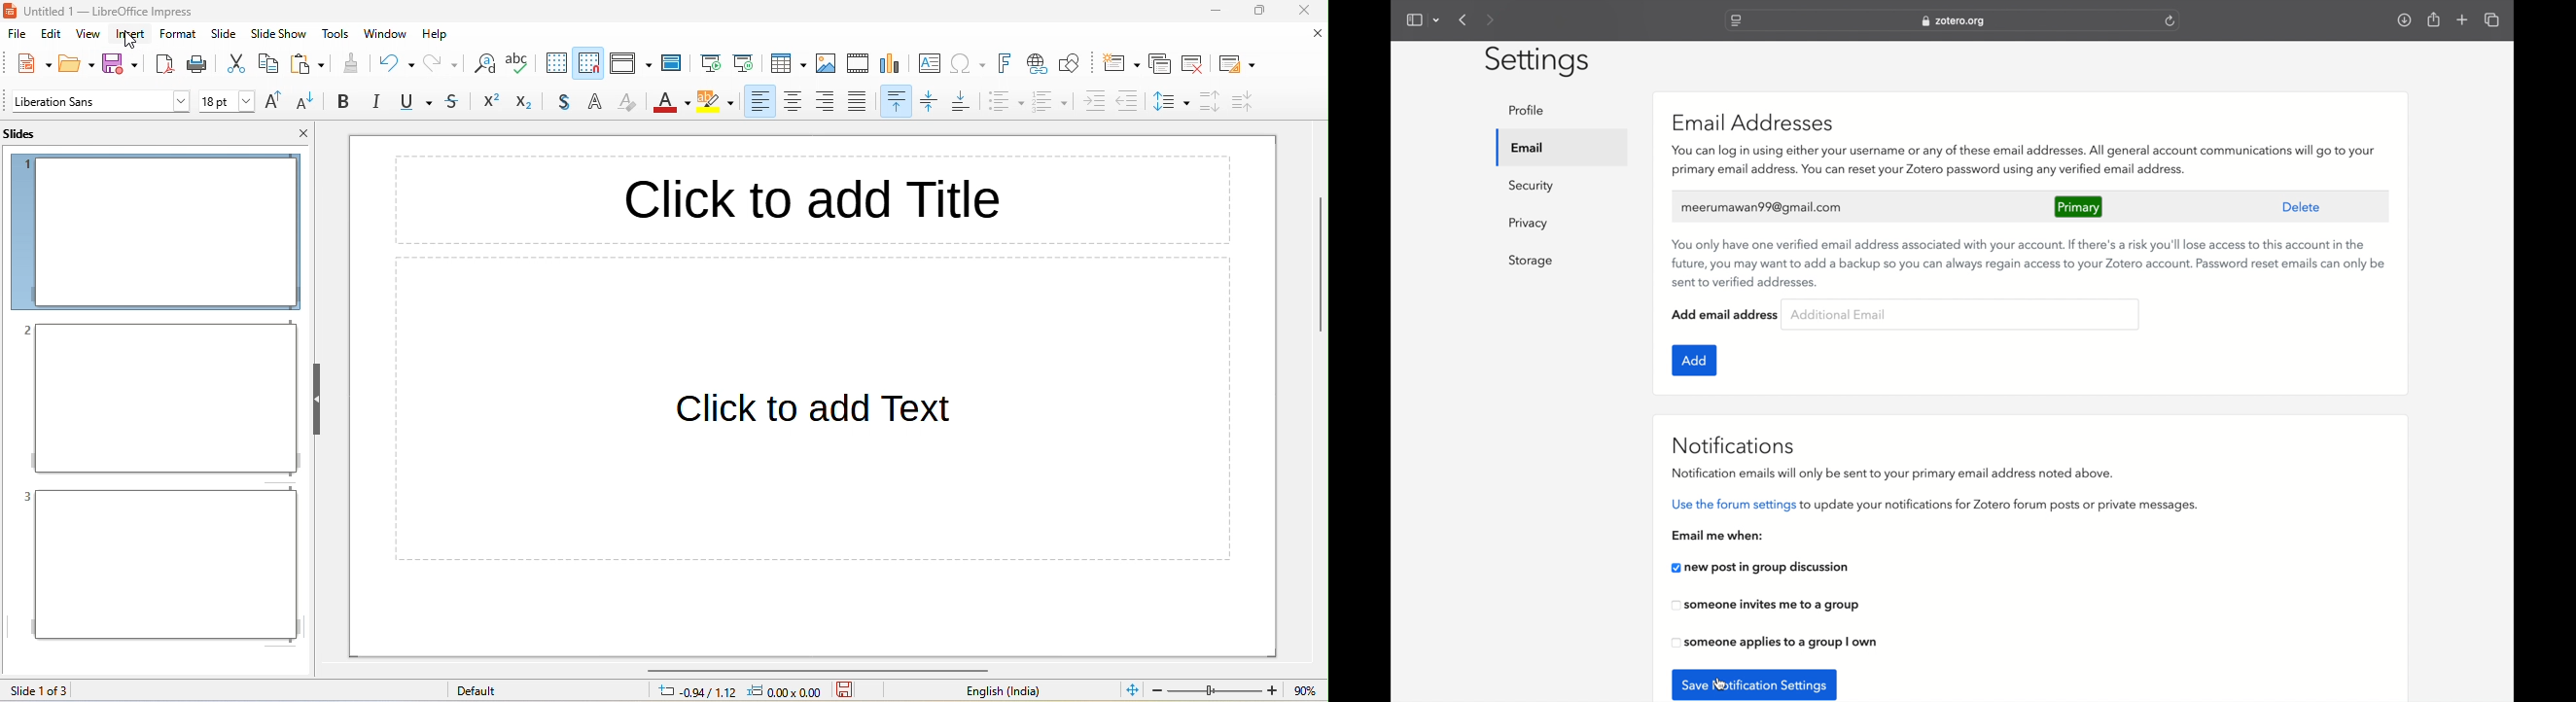  Describe the element at coordinates (159, 565) in the screenshot. I see `slide 3` at that location.